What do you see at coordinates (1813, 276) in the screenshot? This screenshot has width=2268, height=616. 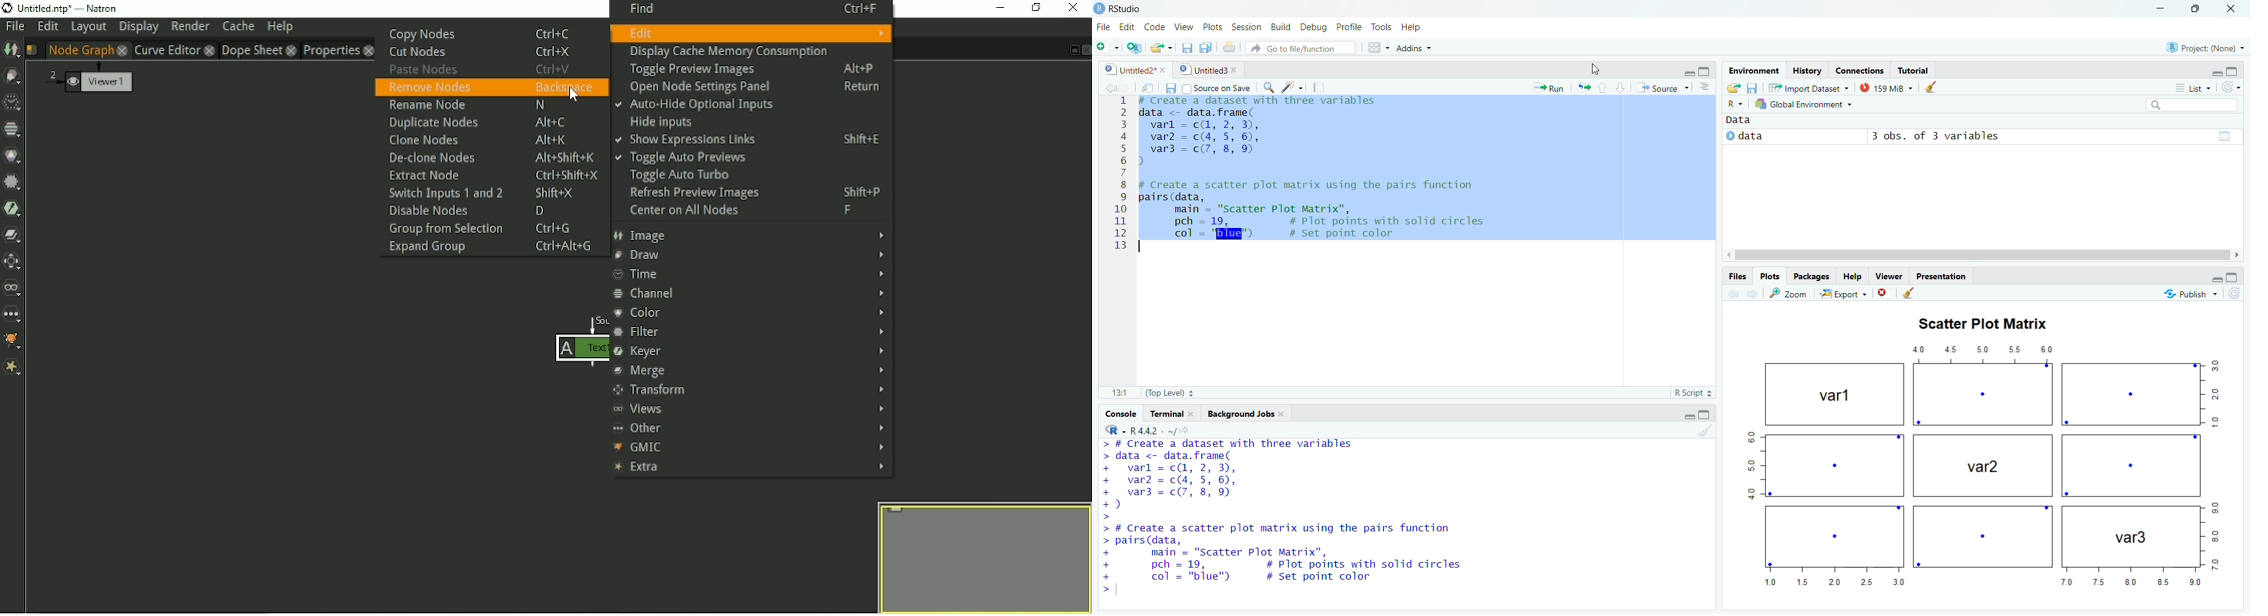 I see `Packages` at bounding box center [1813, 276].